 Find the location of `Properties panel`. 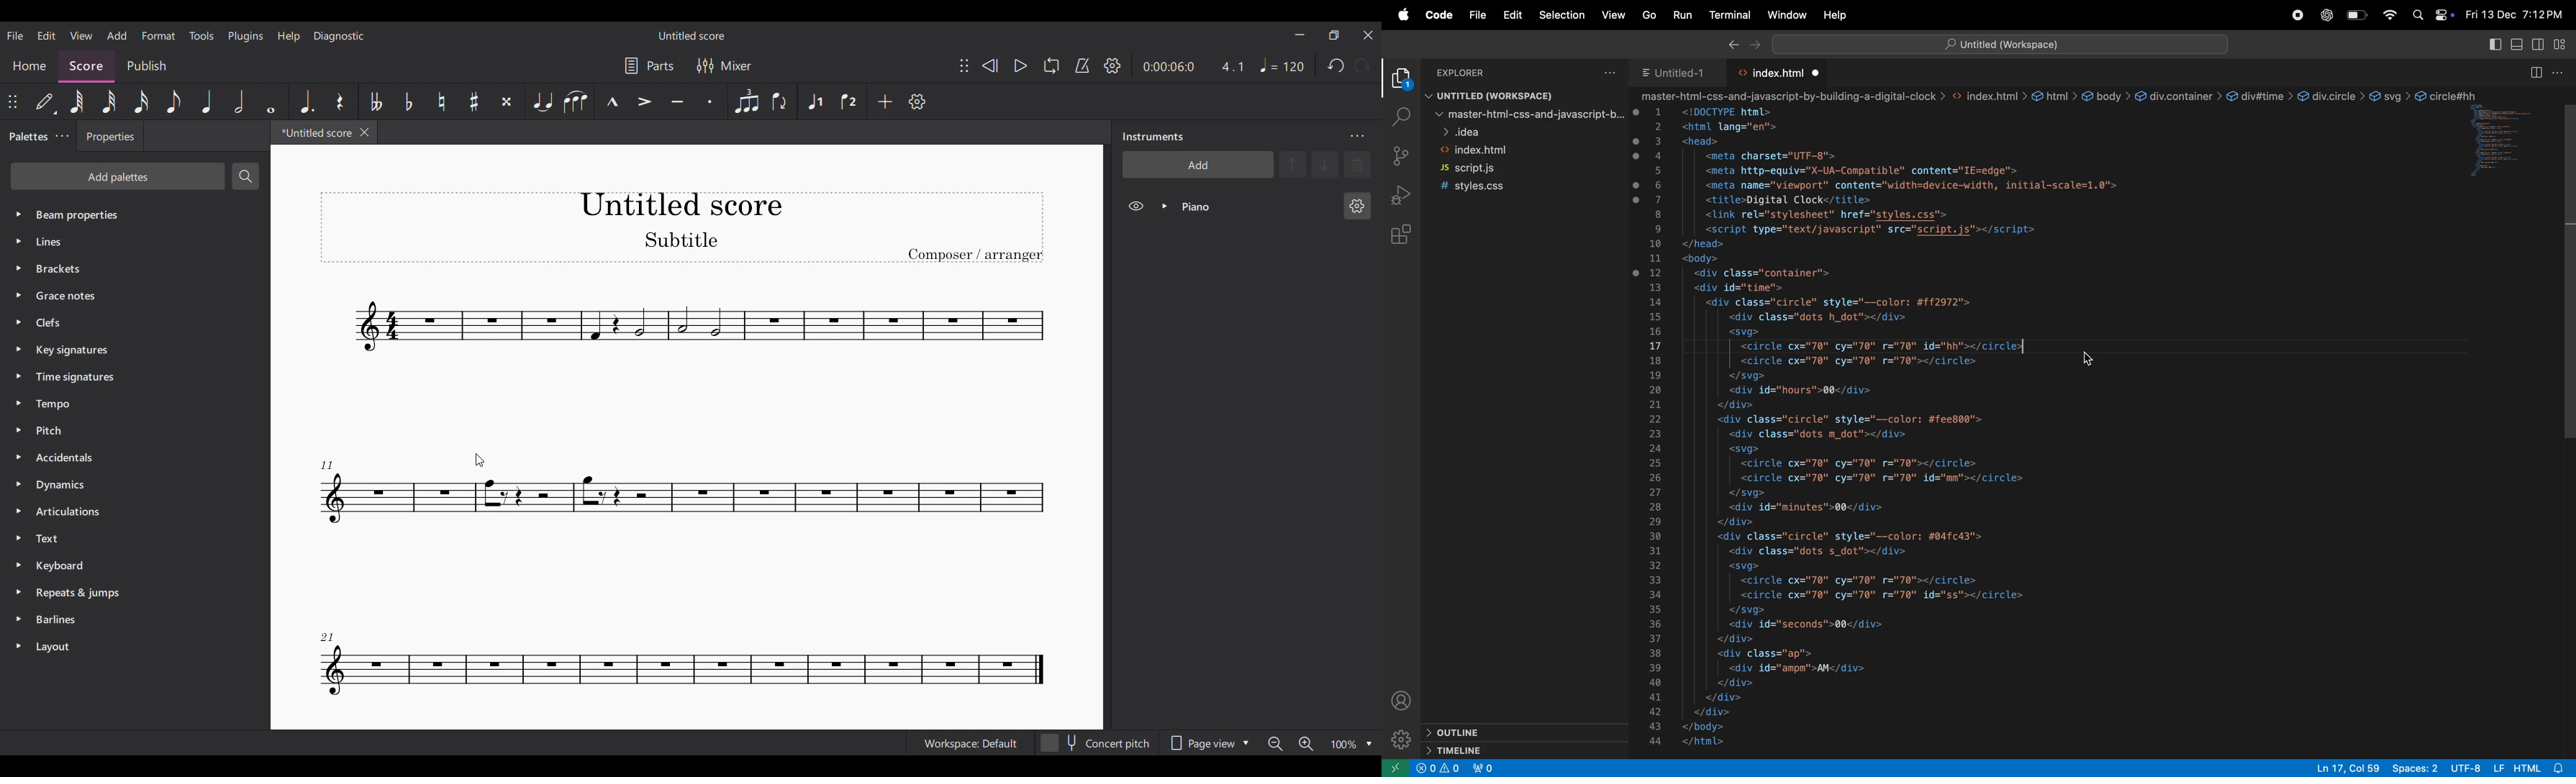

Properties panel is located at coordinates (110, 136).